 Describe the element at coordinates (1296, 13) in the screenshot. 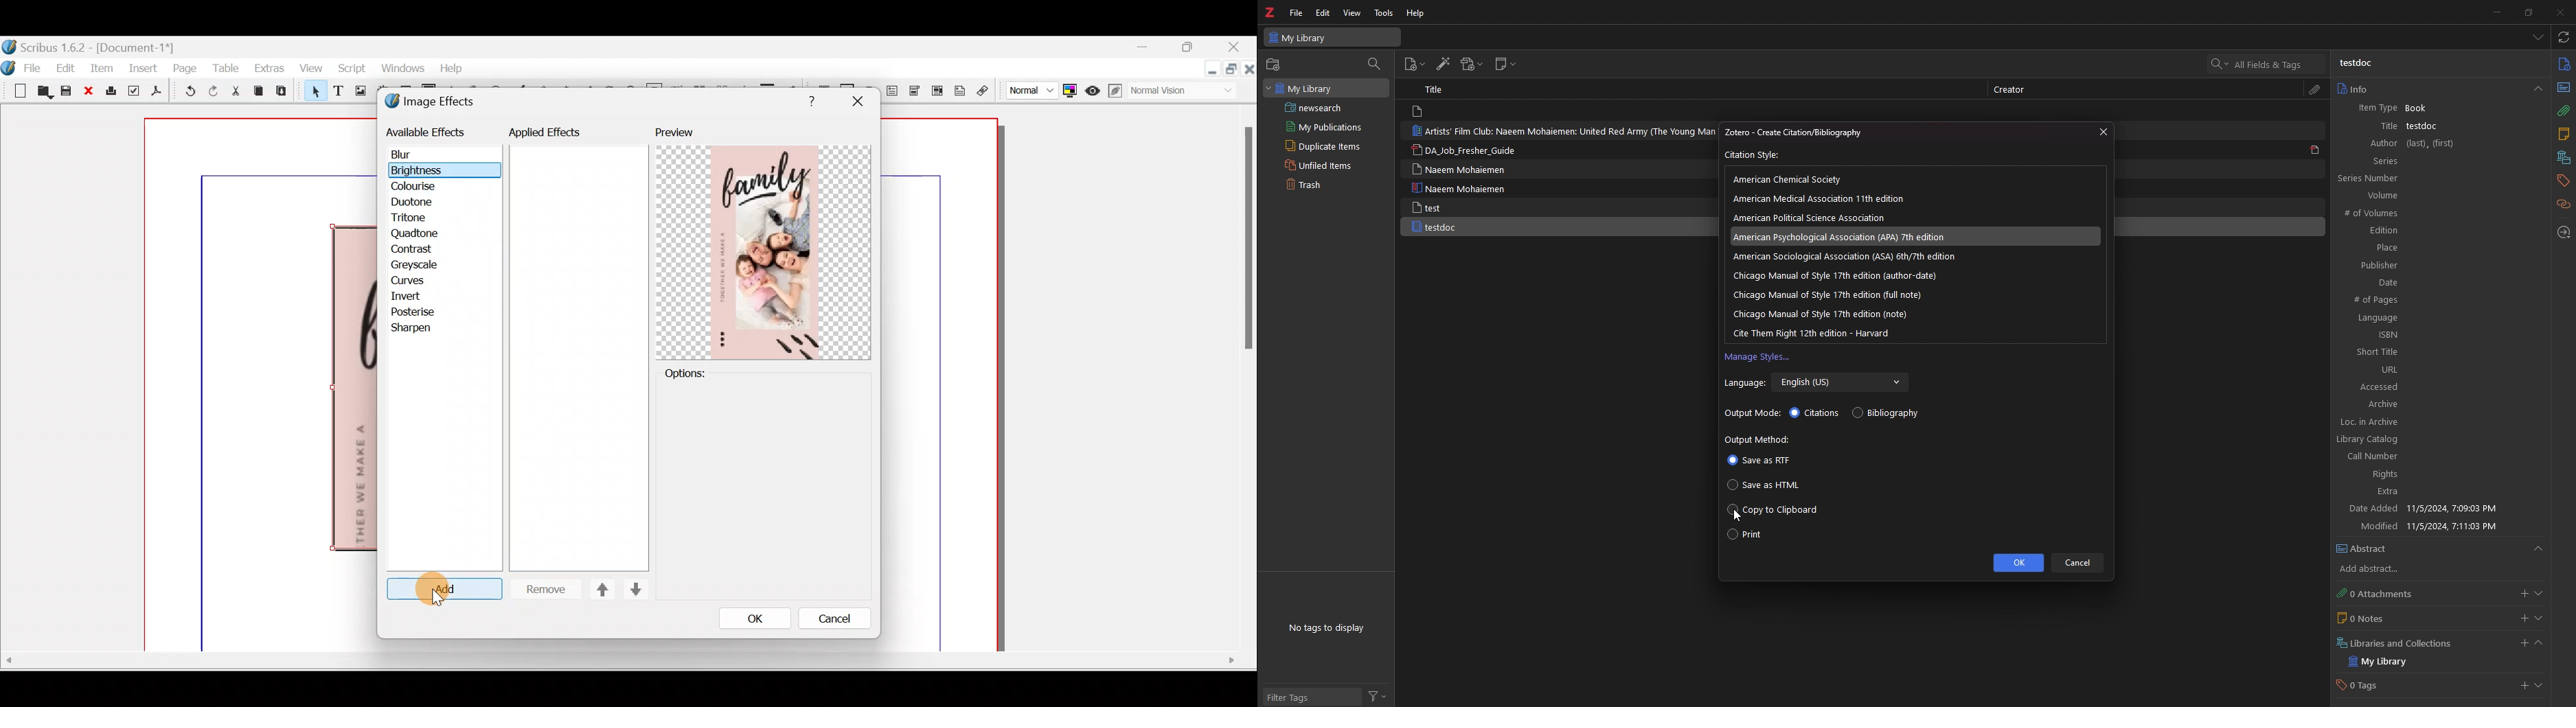

I see `file` at that location.